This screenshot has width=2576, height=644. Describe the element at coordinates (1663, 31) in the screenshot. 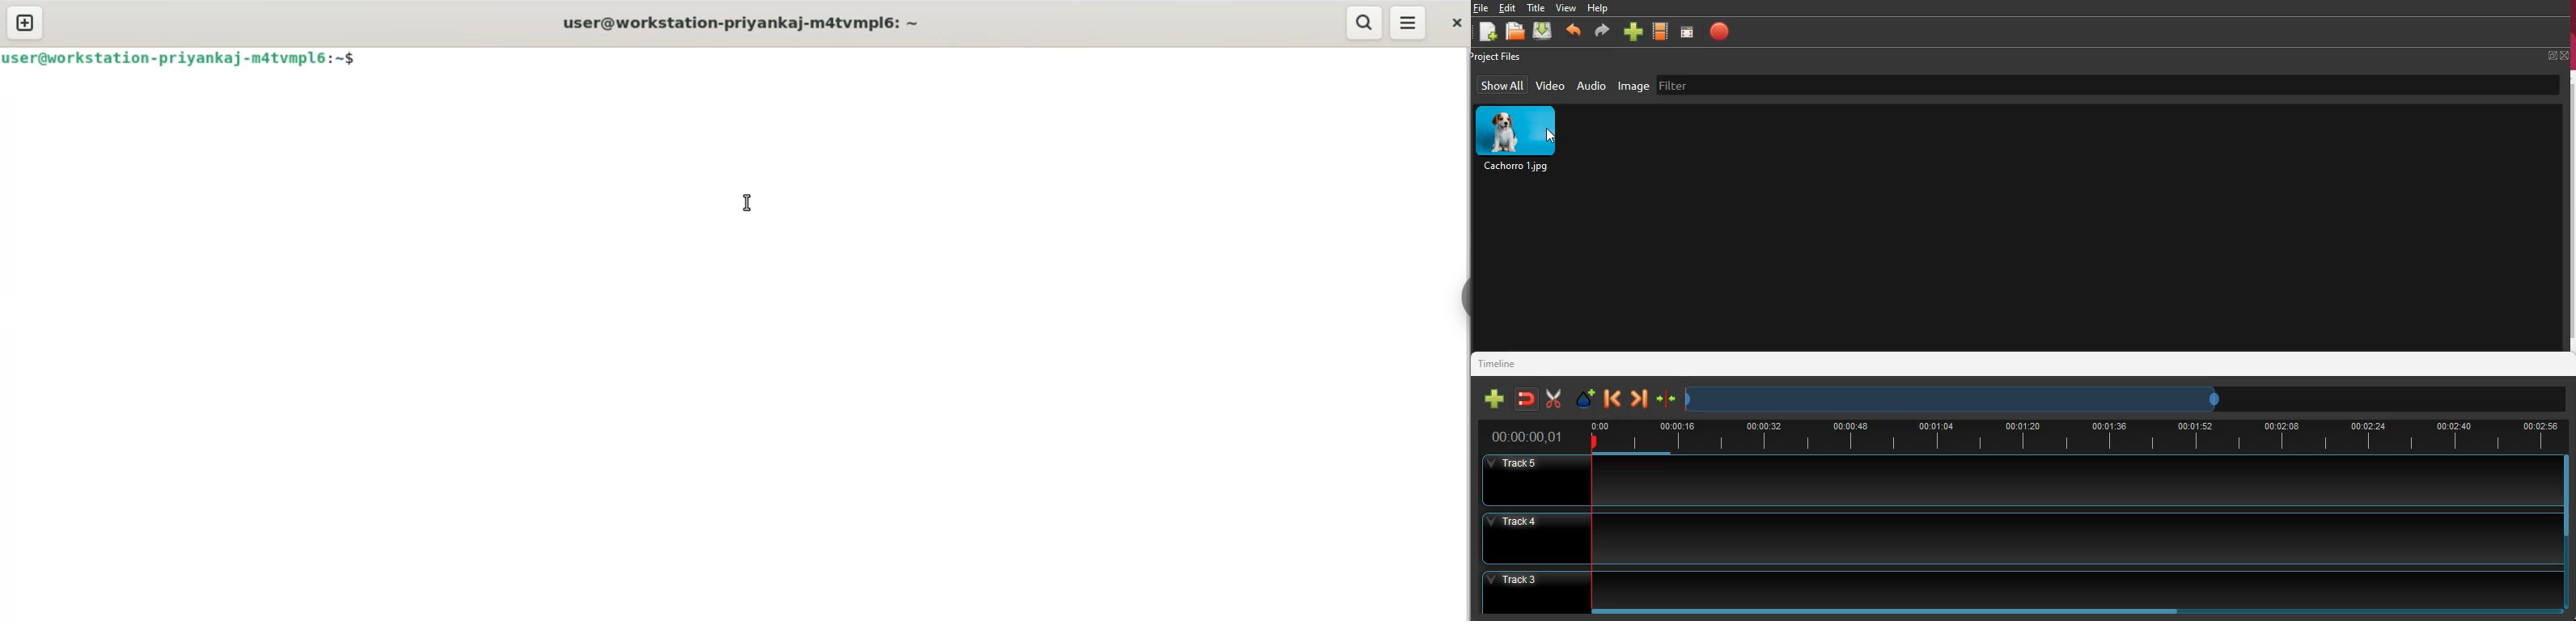

I see `movie` at that location.